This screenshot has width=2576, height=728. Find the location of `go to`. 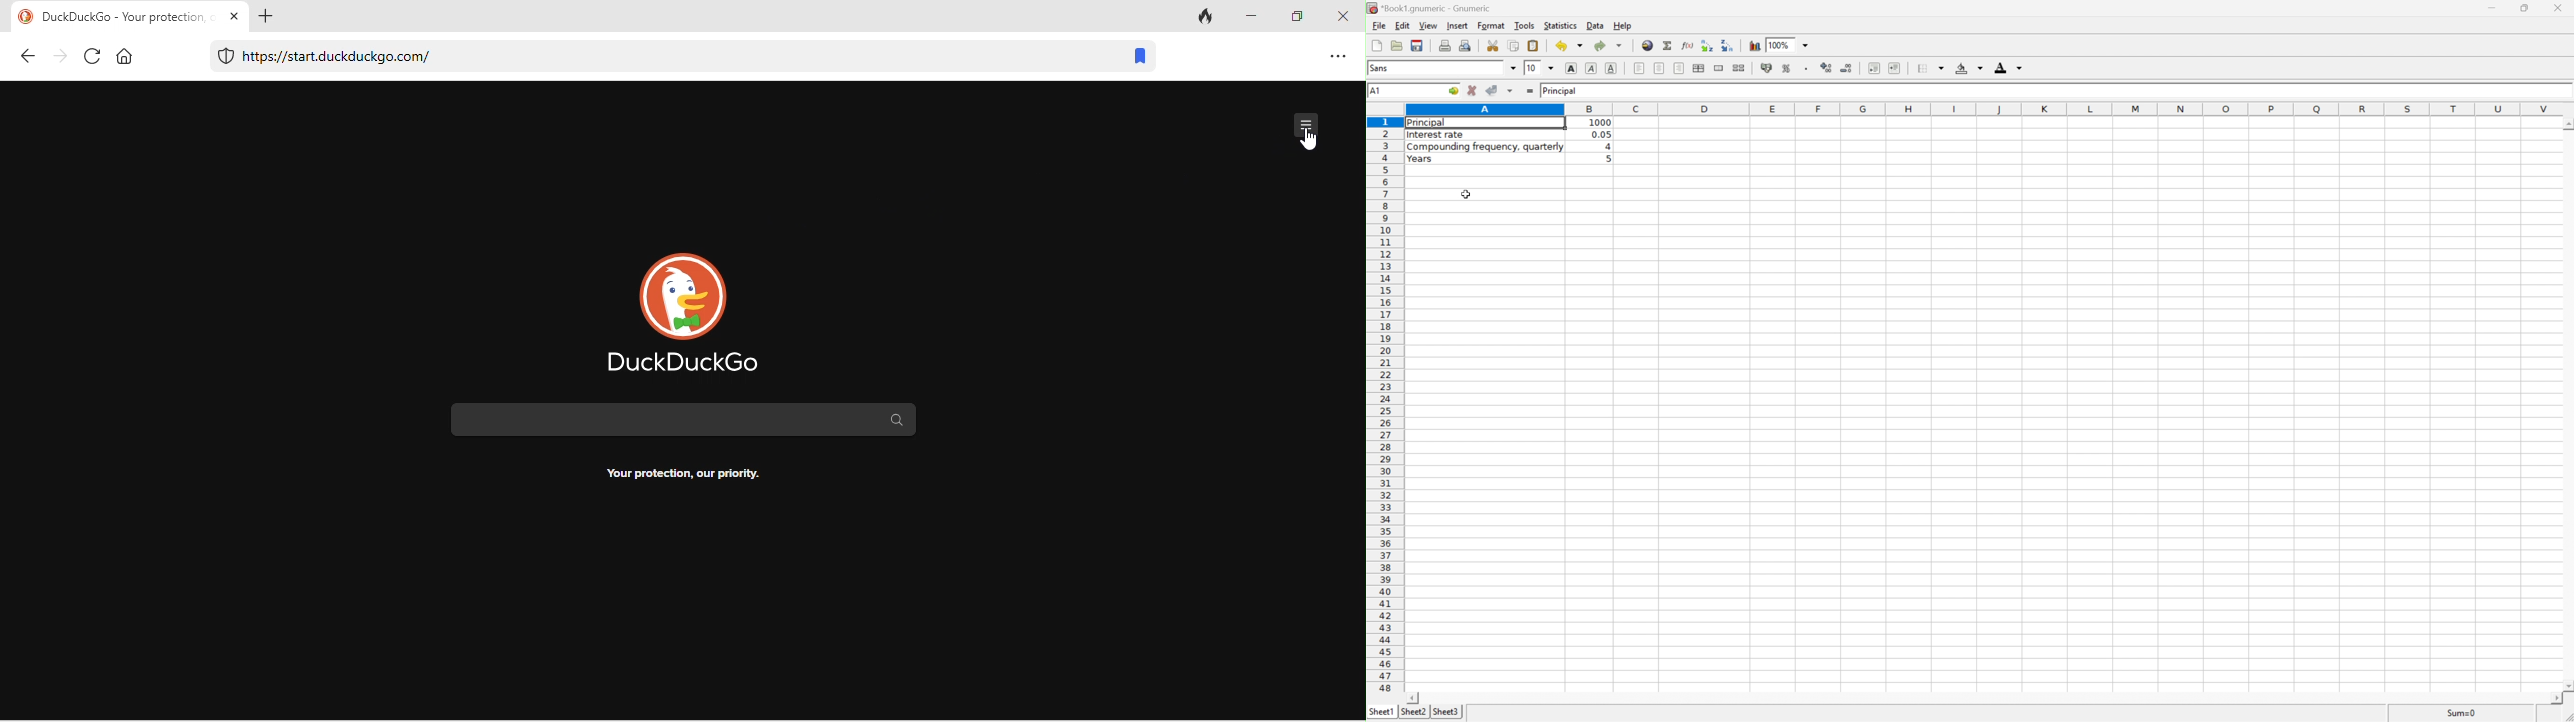

go to is located at coordinates (1454, 90).